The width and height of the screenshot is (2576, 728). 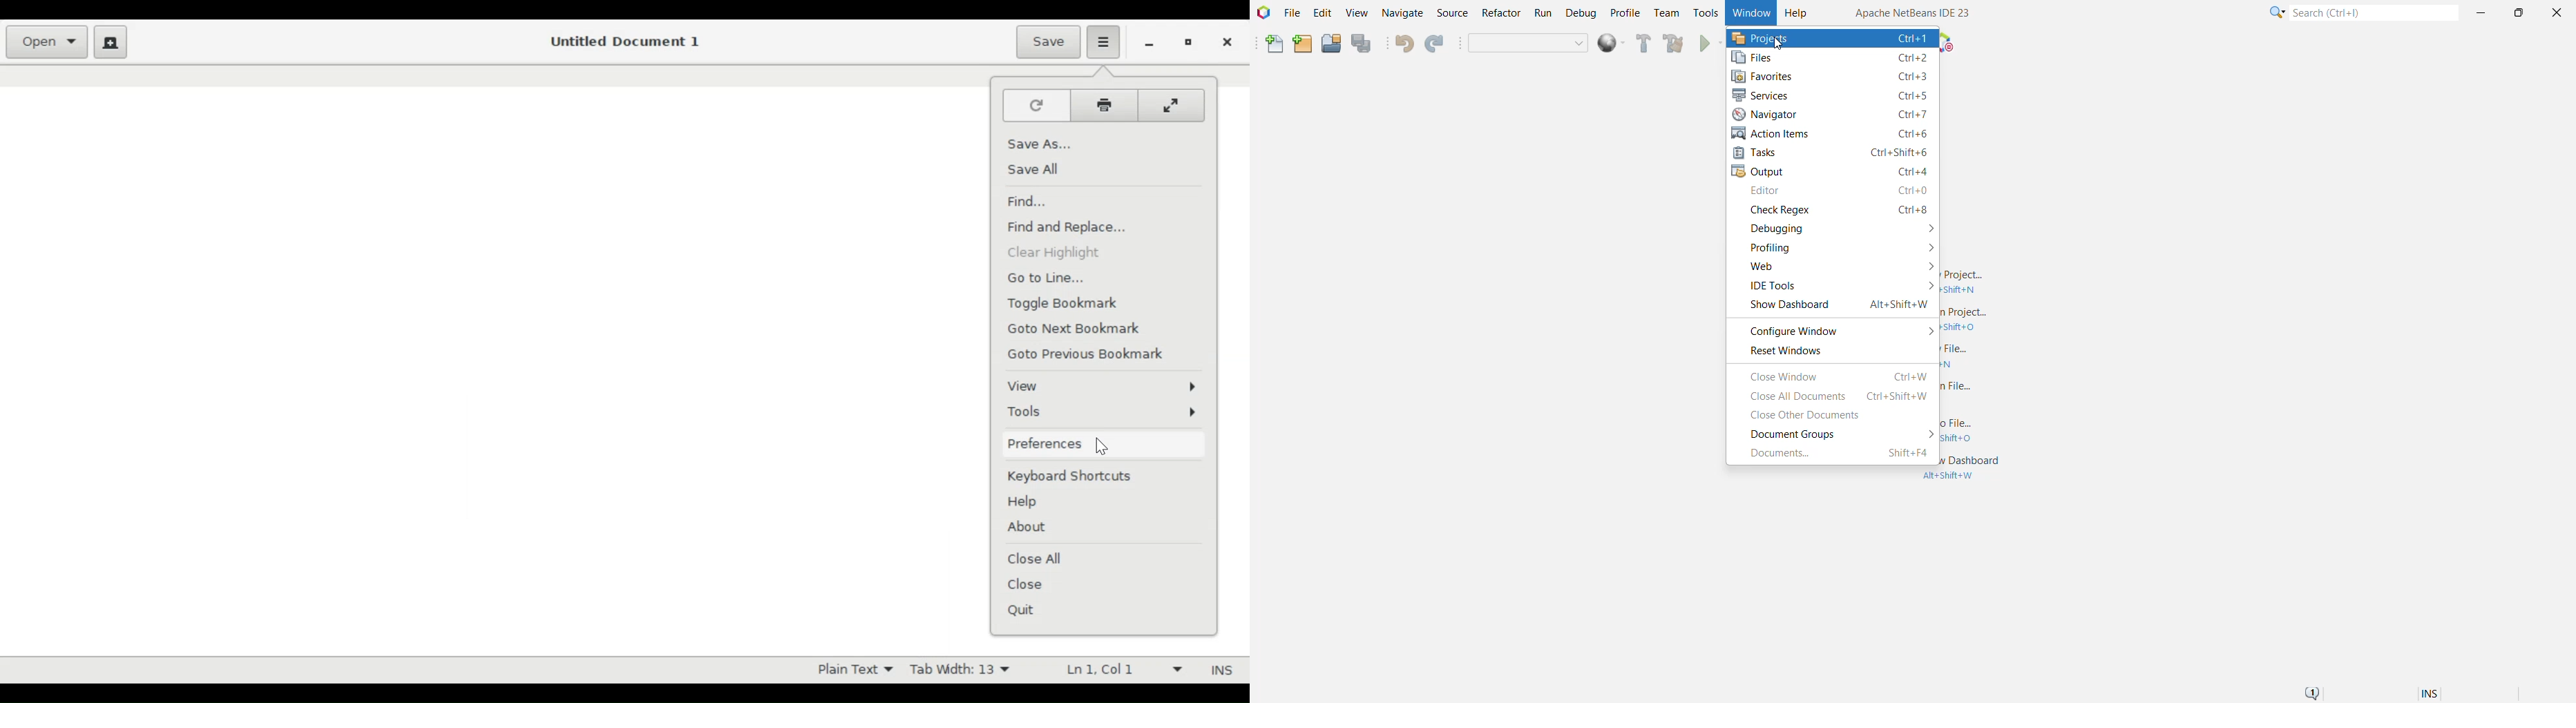 I want to click on Cursor, so click(x=1100, y=446).